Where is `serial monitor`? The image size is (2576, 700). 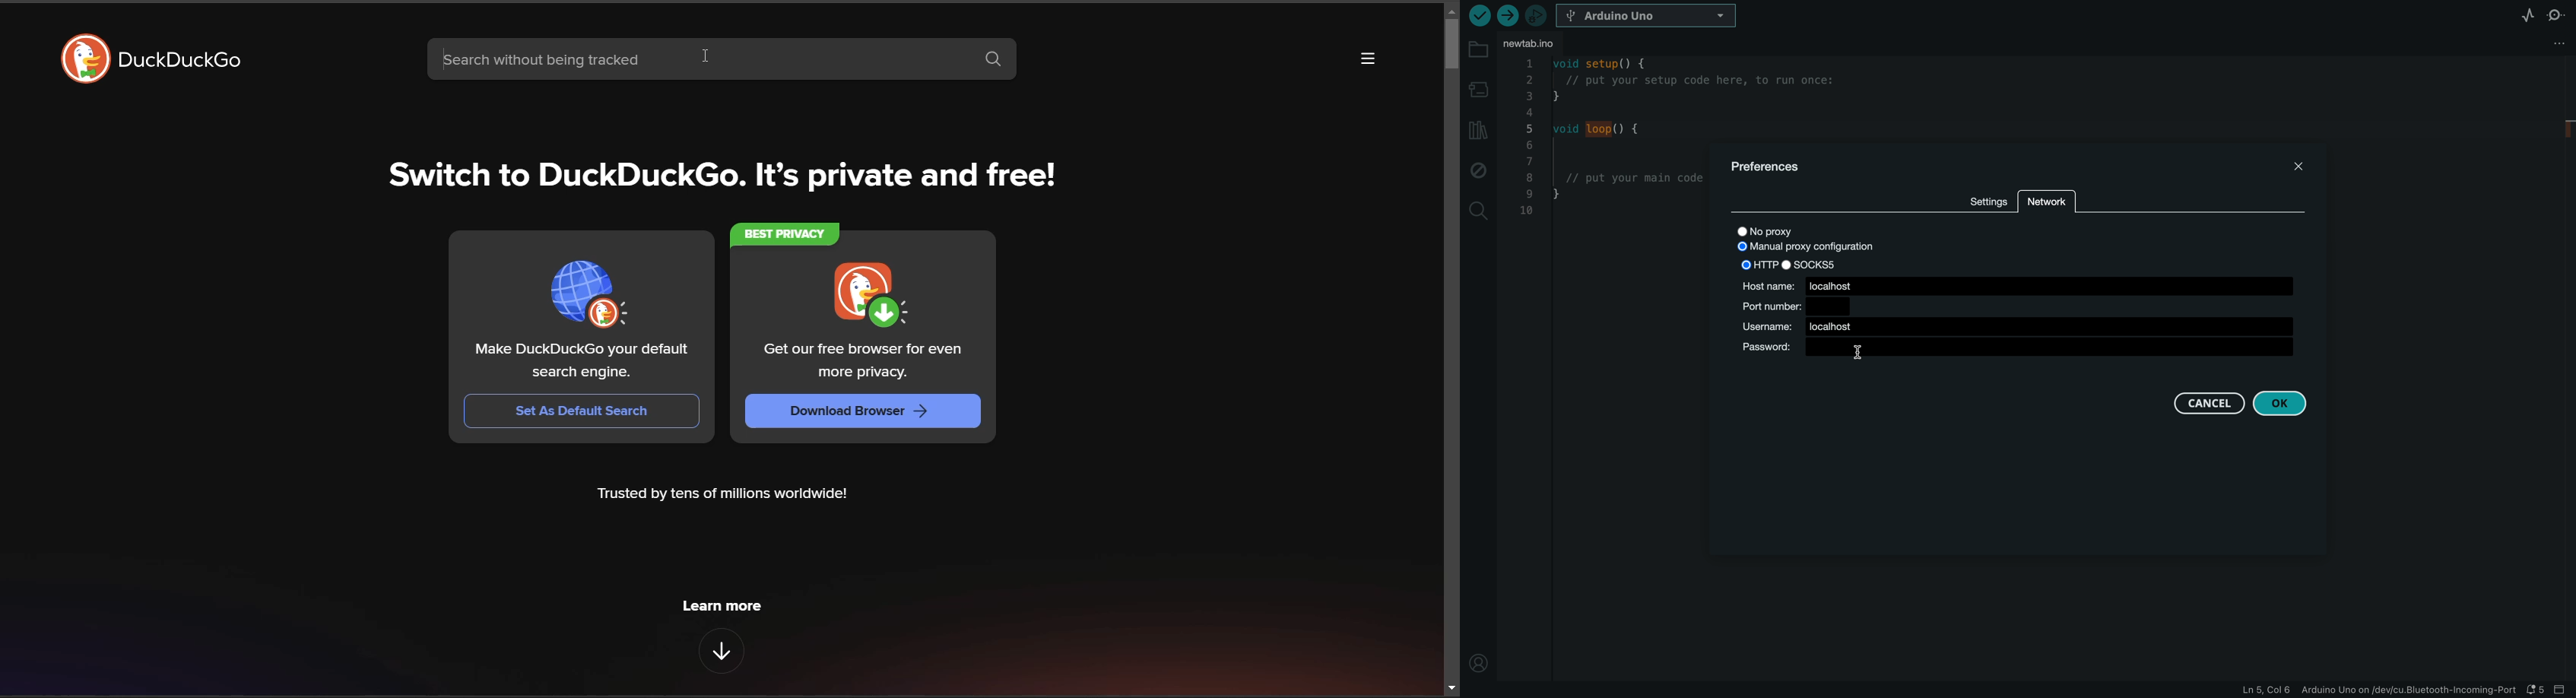
serial monitor is located at coordinates (2556, 14).